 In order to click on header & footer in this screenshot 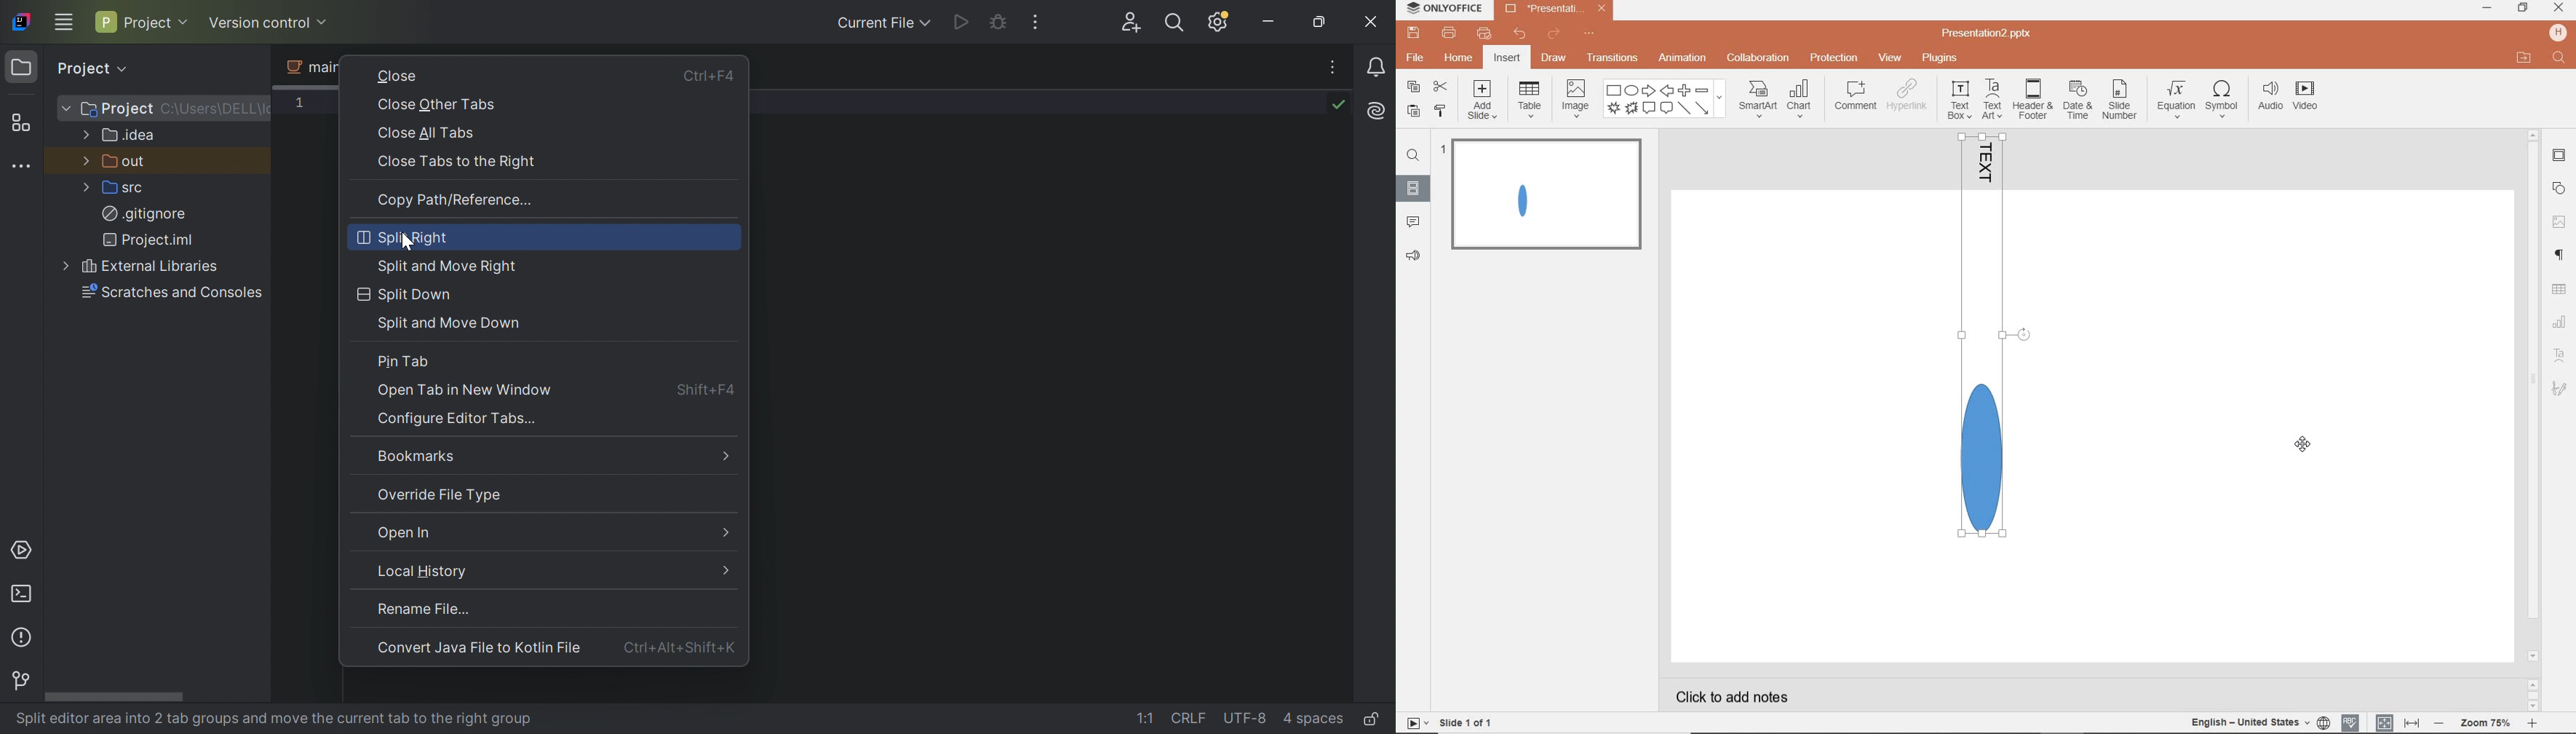, I will do `click(2031, 101)`.